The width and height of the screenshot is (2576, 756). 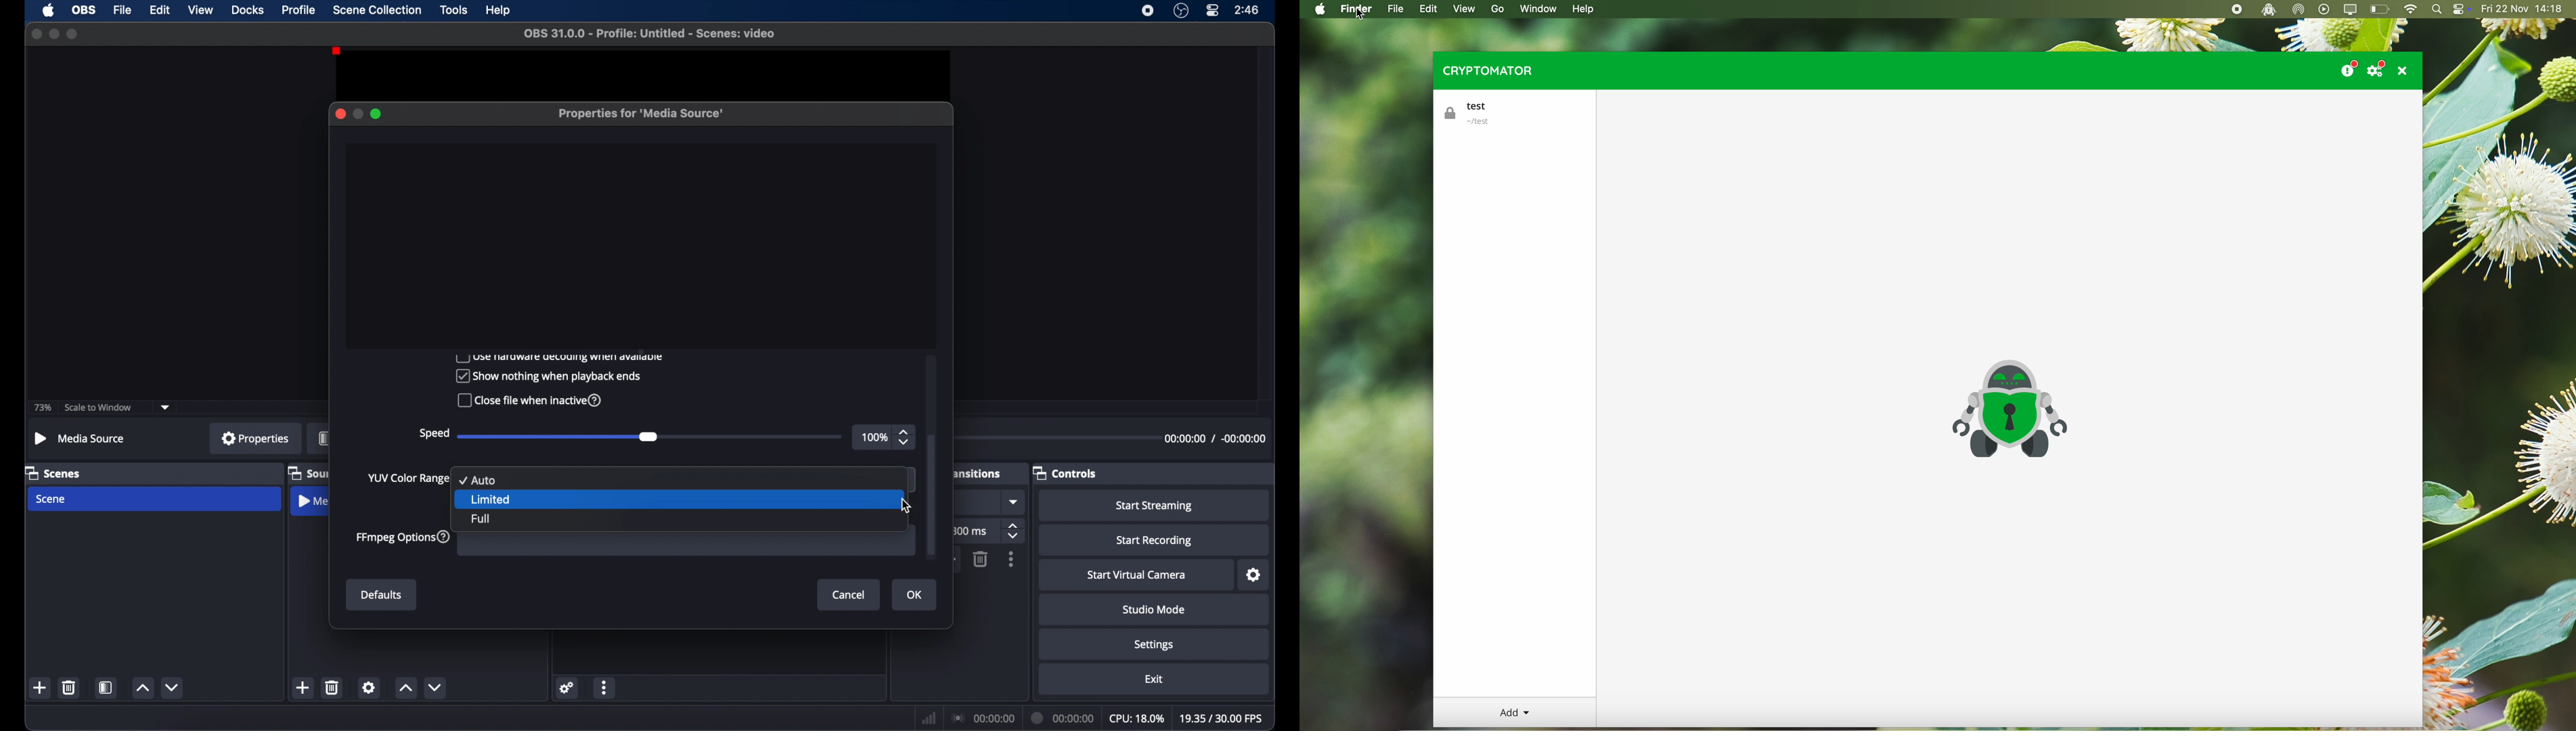 What do you see at coordinates (1155, 506) in the screenshot?
I see `start streaming` at bounding box center [1155, 506].